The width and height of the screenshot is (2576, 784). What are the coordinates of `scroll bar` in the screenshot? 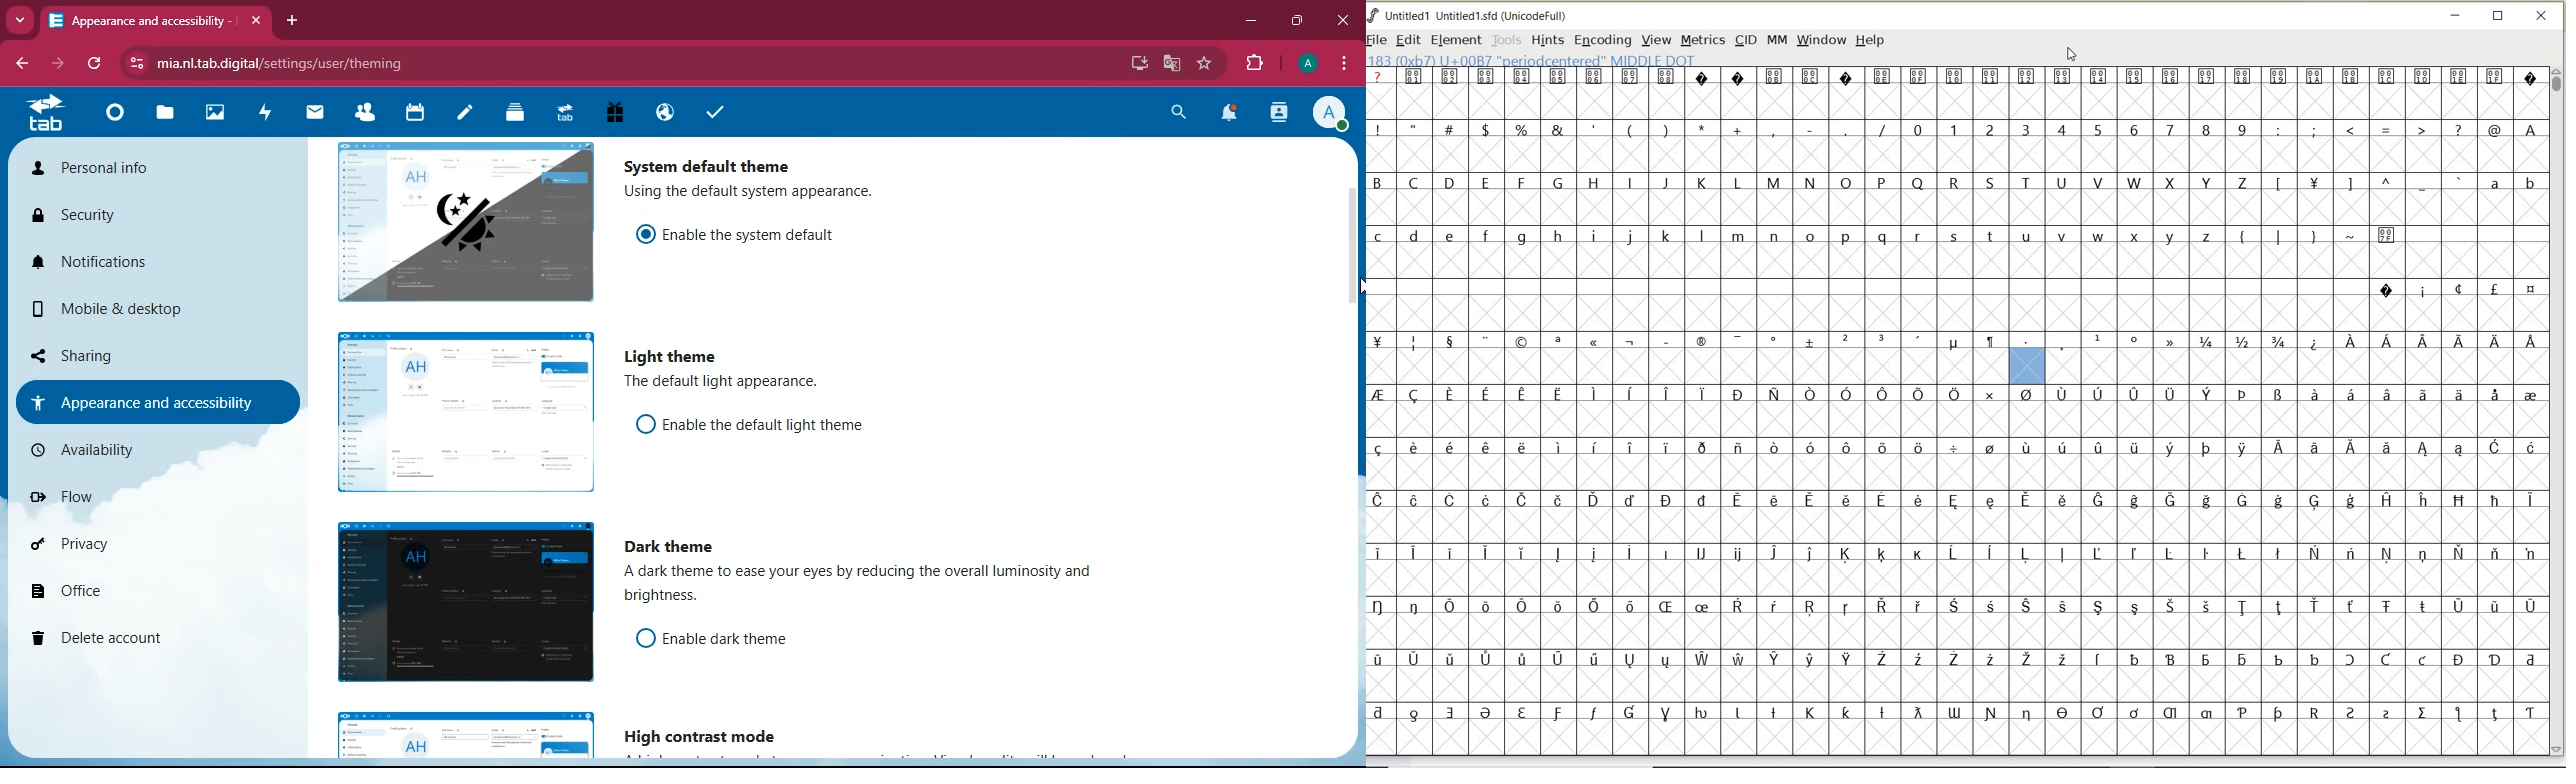 It's located at (1356, 342).